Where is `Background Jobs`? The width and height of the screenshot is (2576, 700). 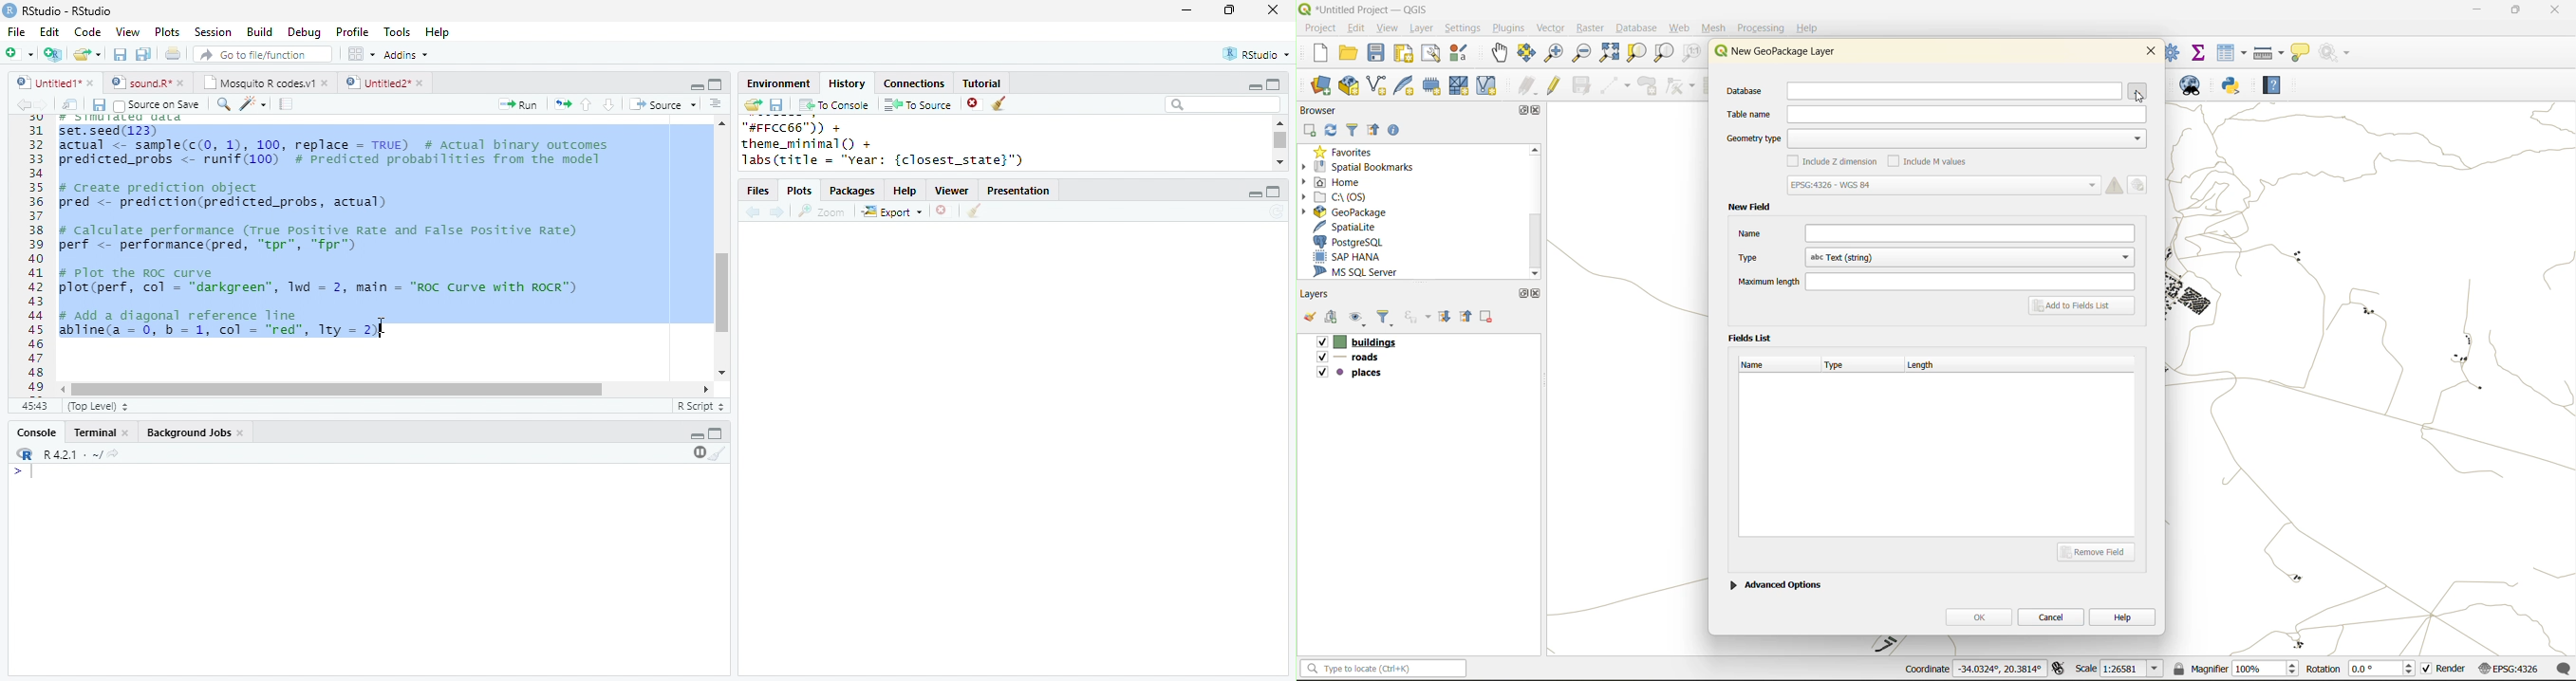
Background Jobs is located at coordinates (188, 433).